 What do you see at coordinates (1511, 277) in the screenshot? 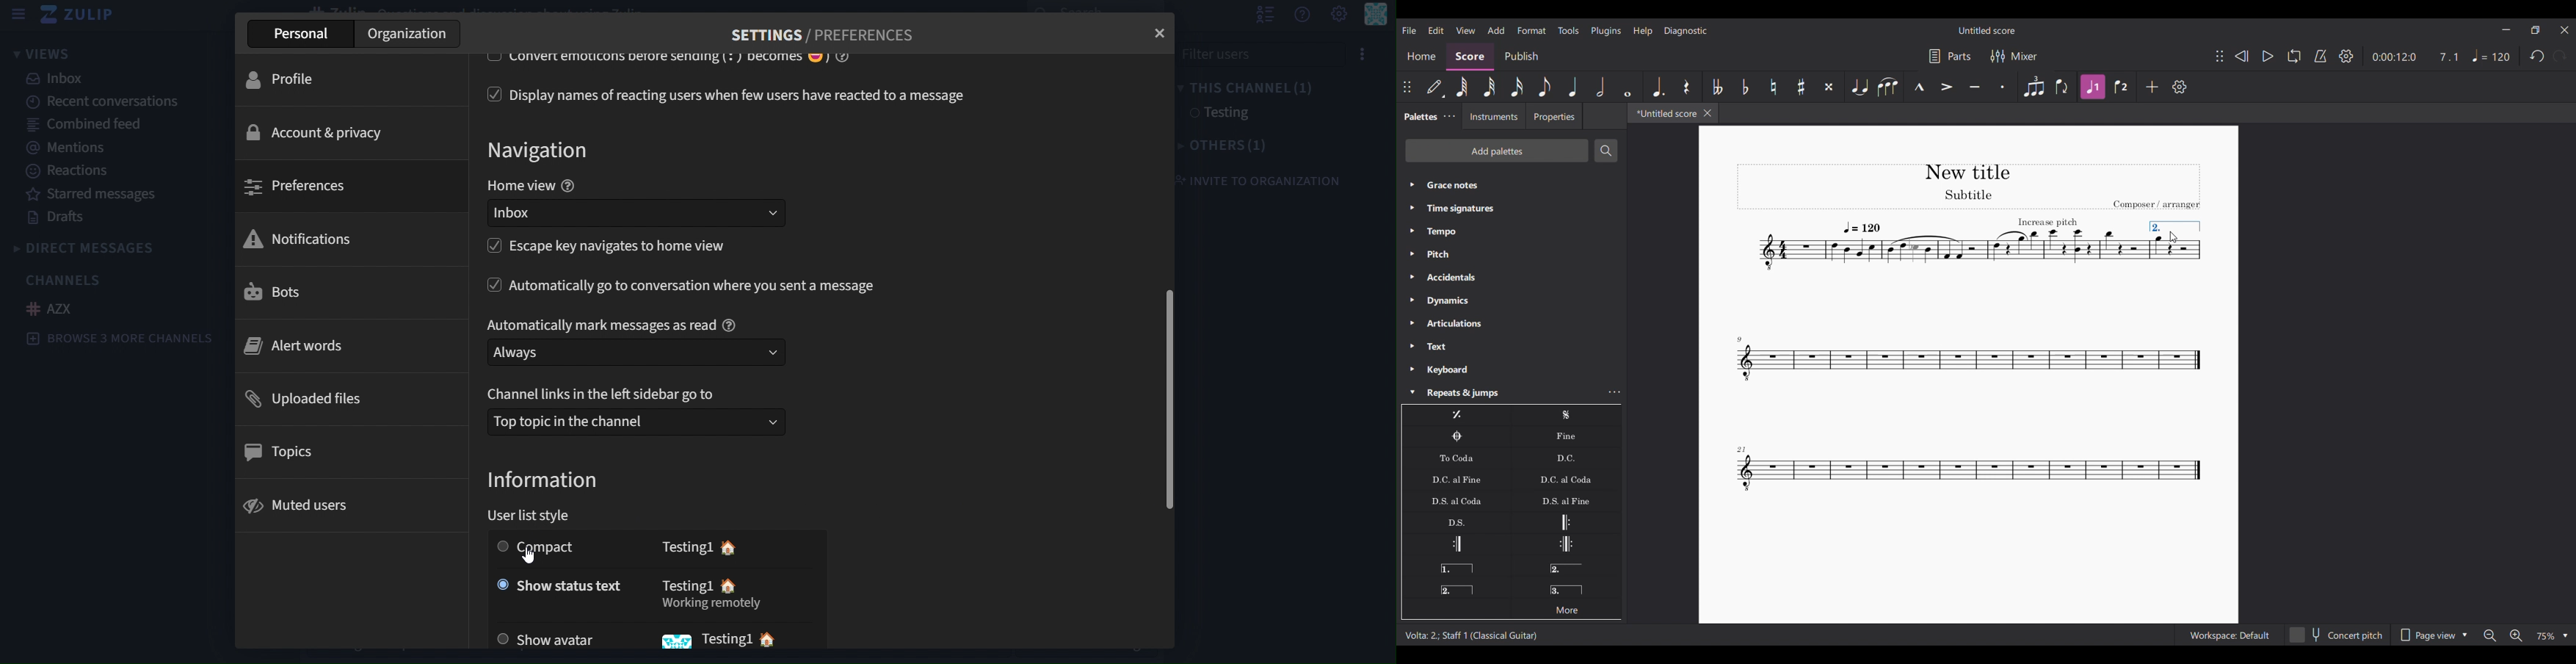
I see `Accidentals` at bounding box center [1511, 277].